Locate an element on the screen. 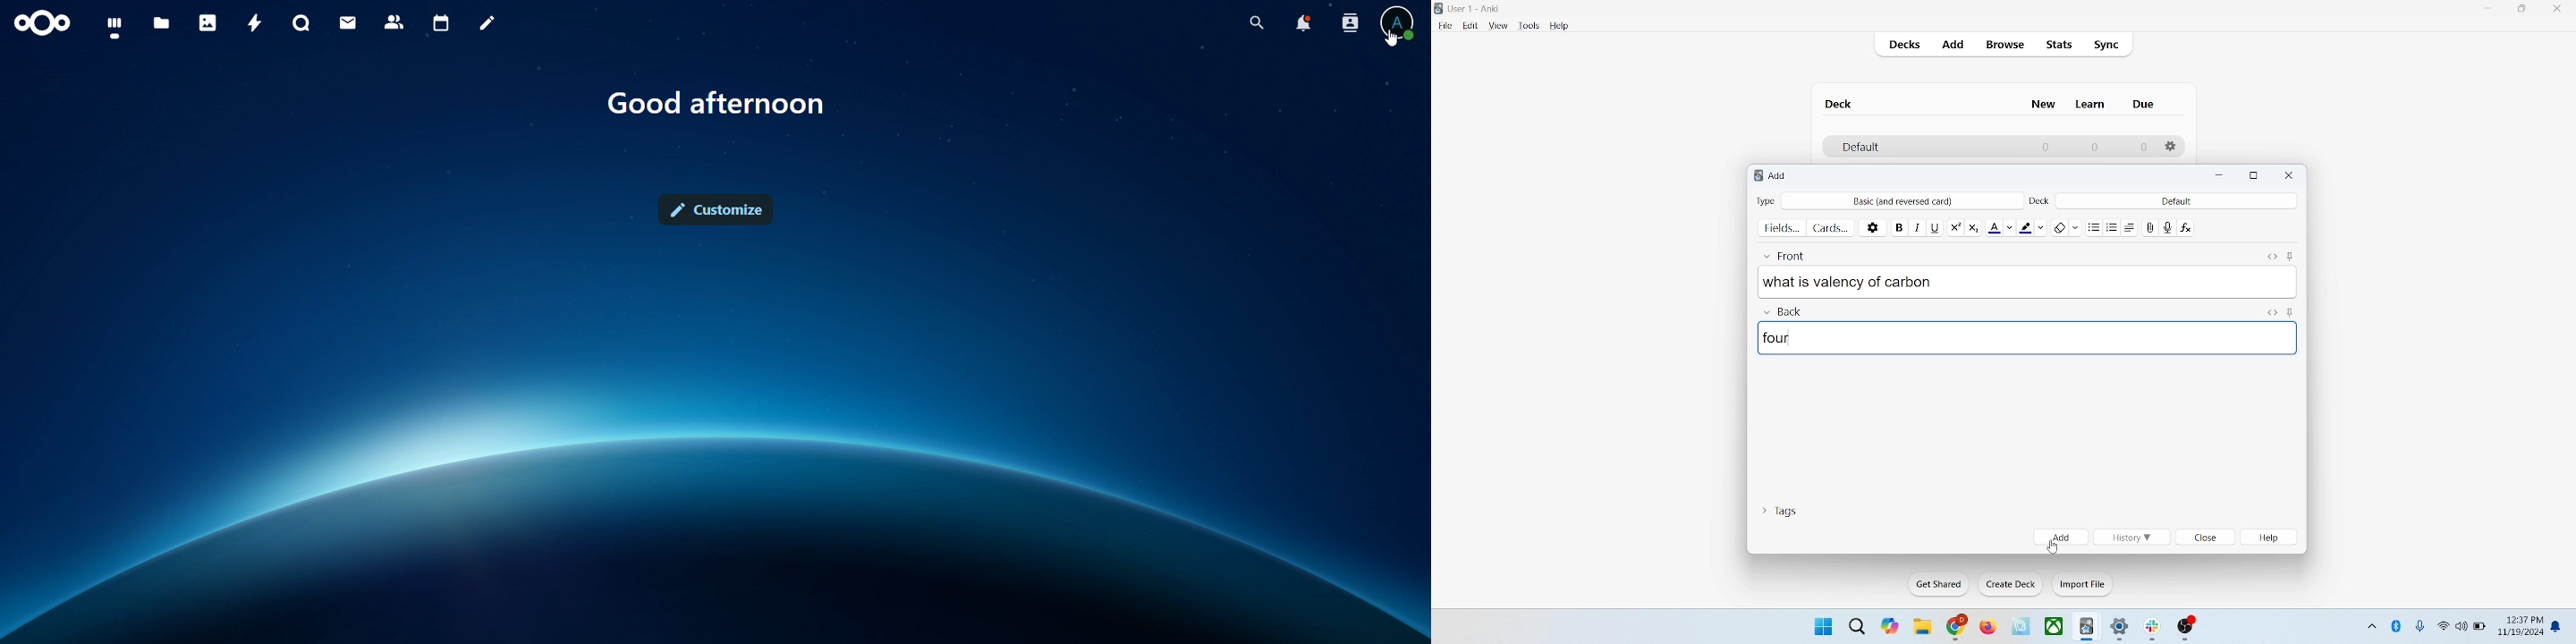 The image size is (2576, 644). close is located at coordinates (2561, 11).